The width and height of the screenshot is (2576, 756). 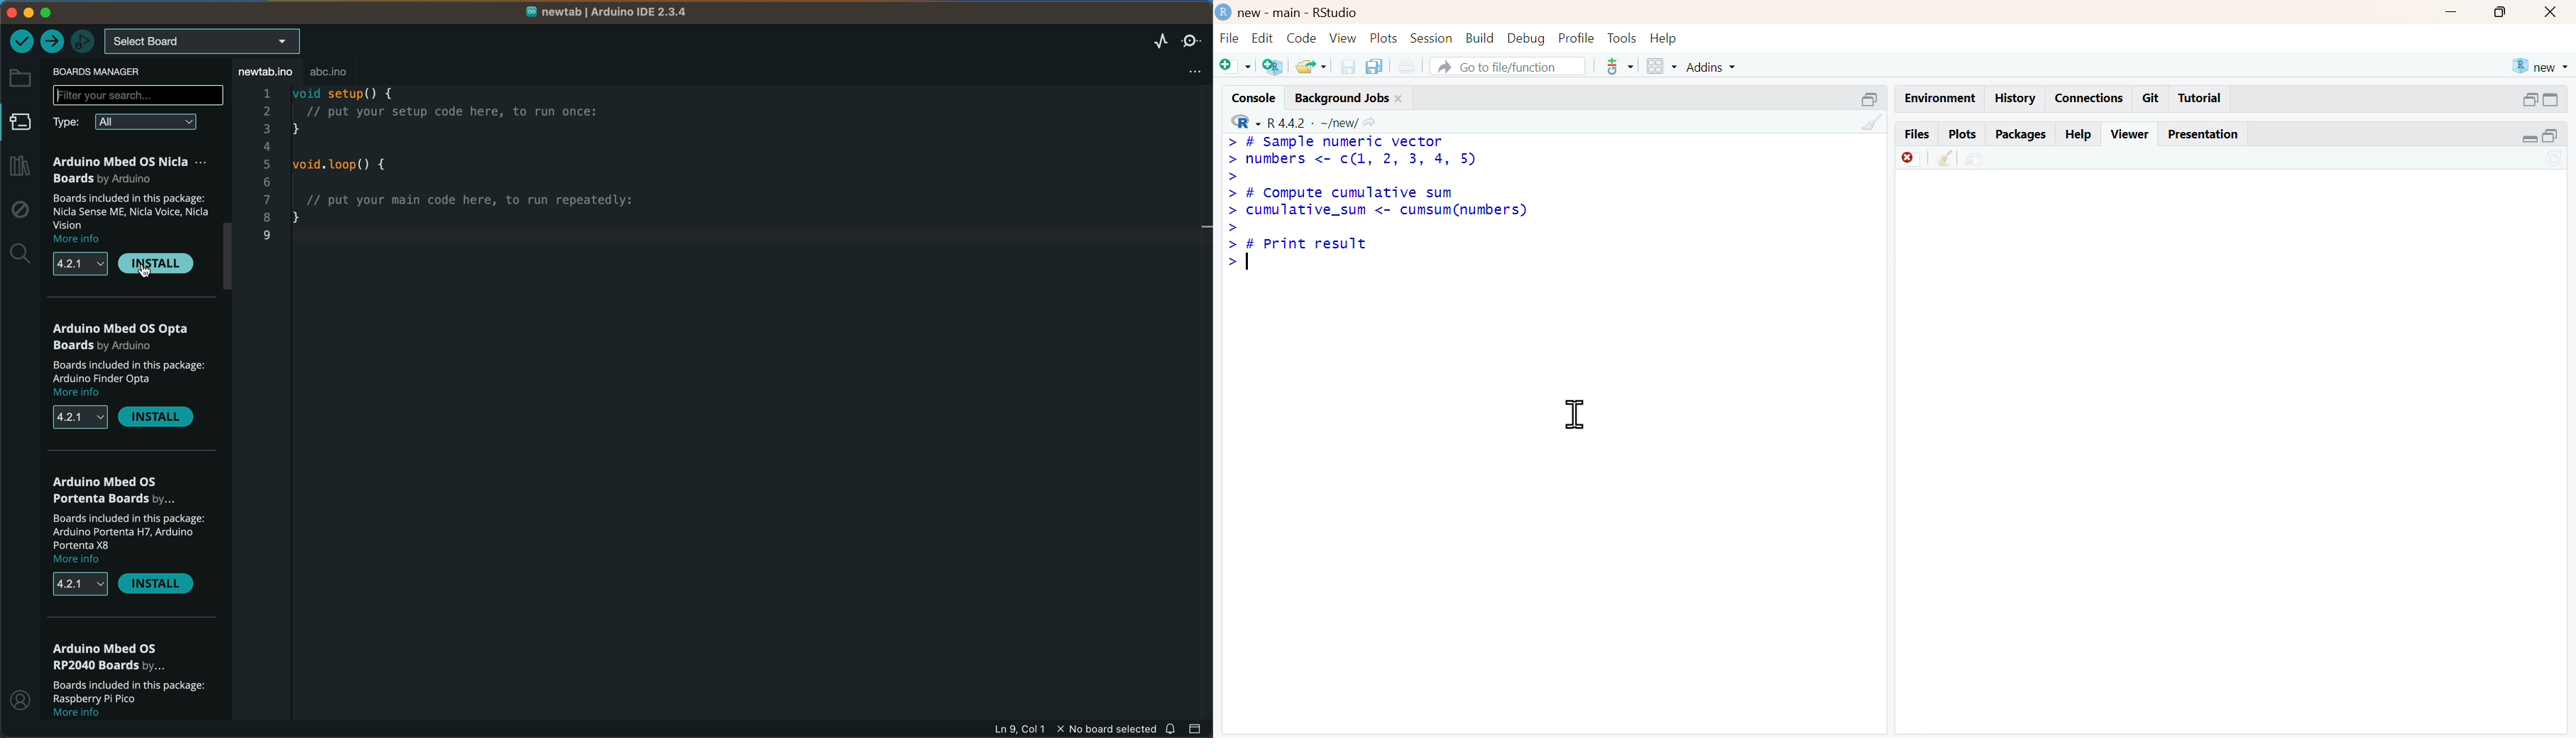 I want to click on open in separate window, so click(x=1871, y=99).